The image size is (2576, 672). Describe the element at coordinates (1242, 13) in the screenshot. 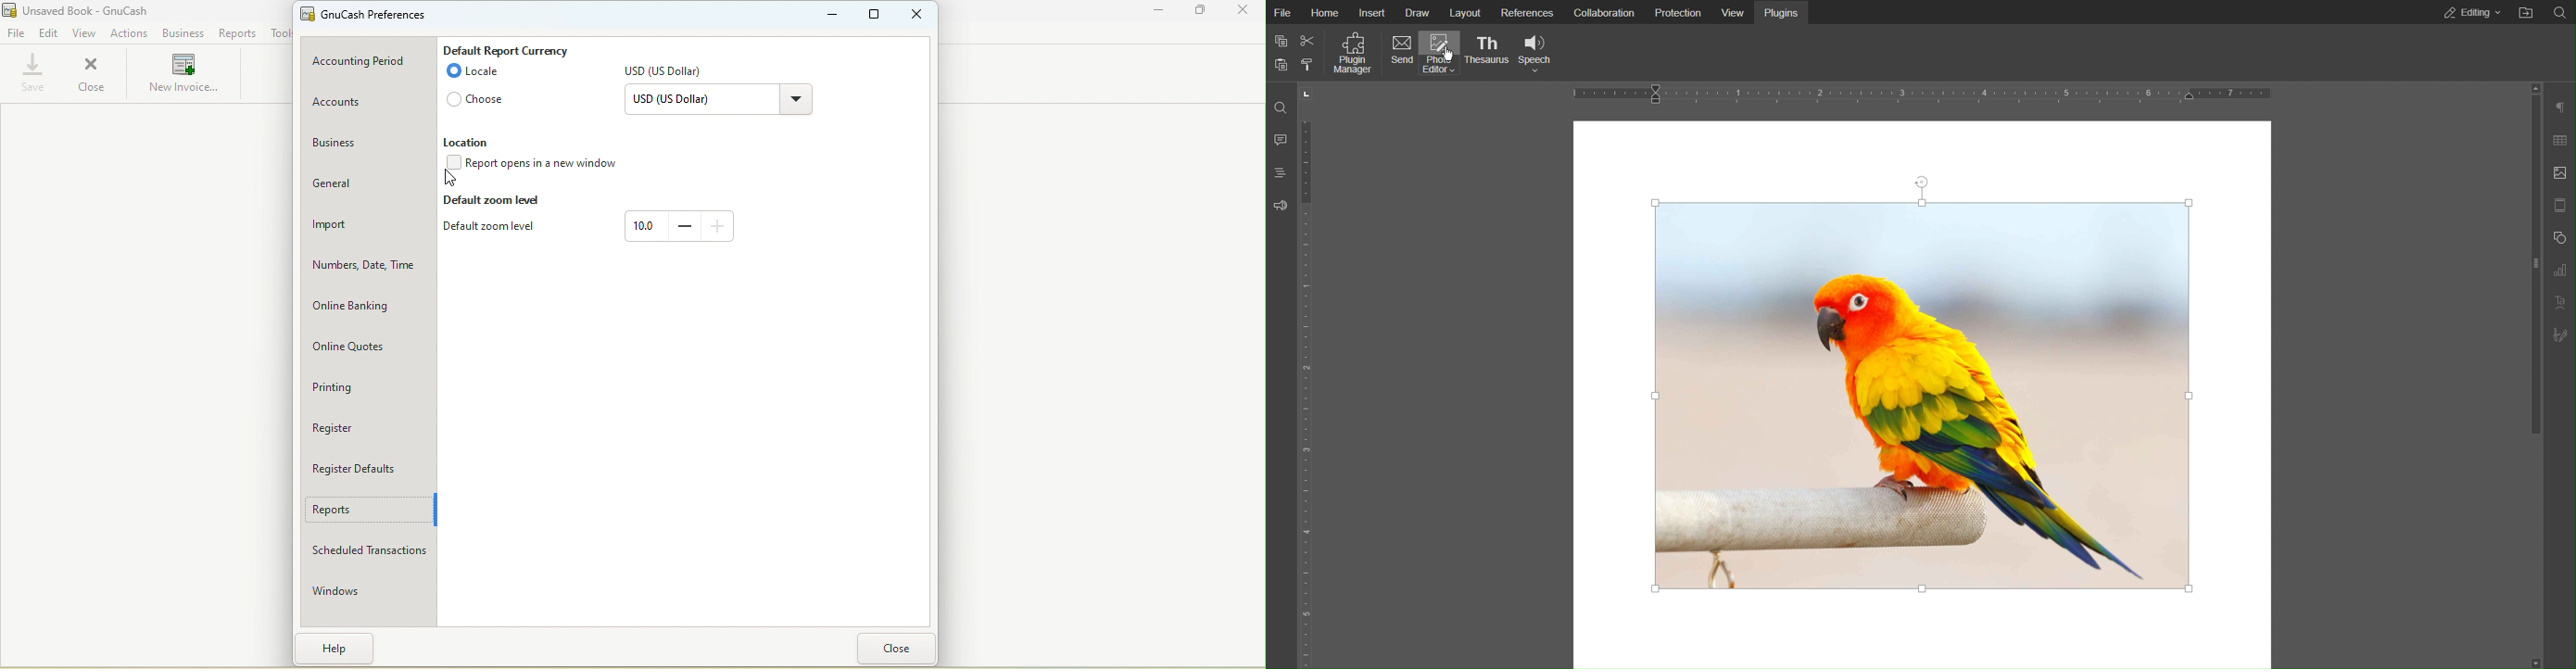

I see `Close` at that location.